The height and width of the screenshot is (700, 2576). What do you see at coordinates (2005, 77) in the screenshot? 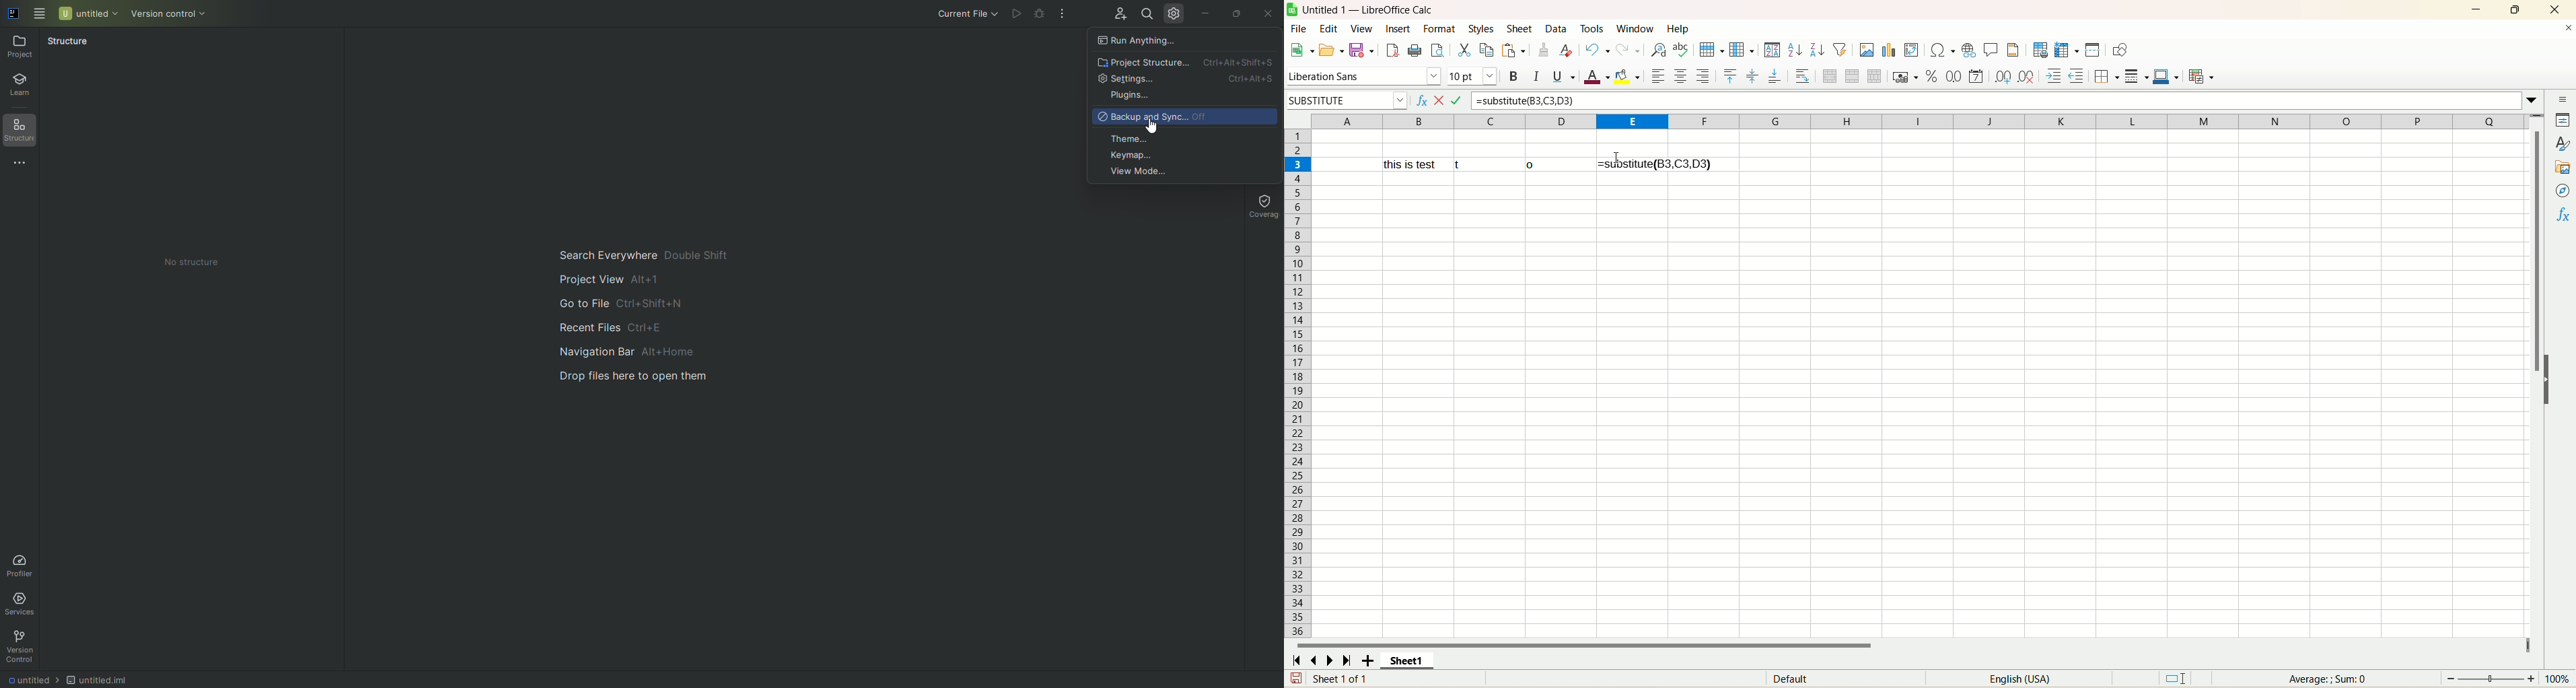
I see `add decimal place` at bounding box center [2005, 77].